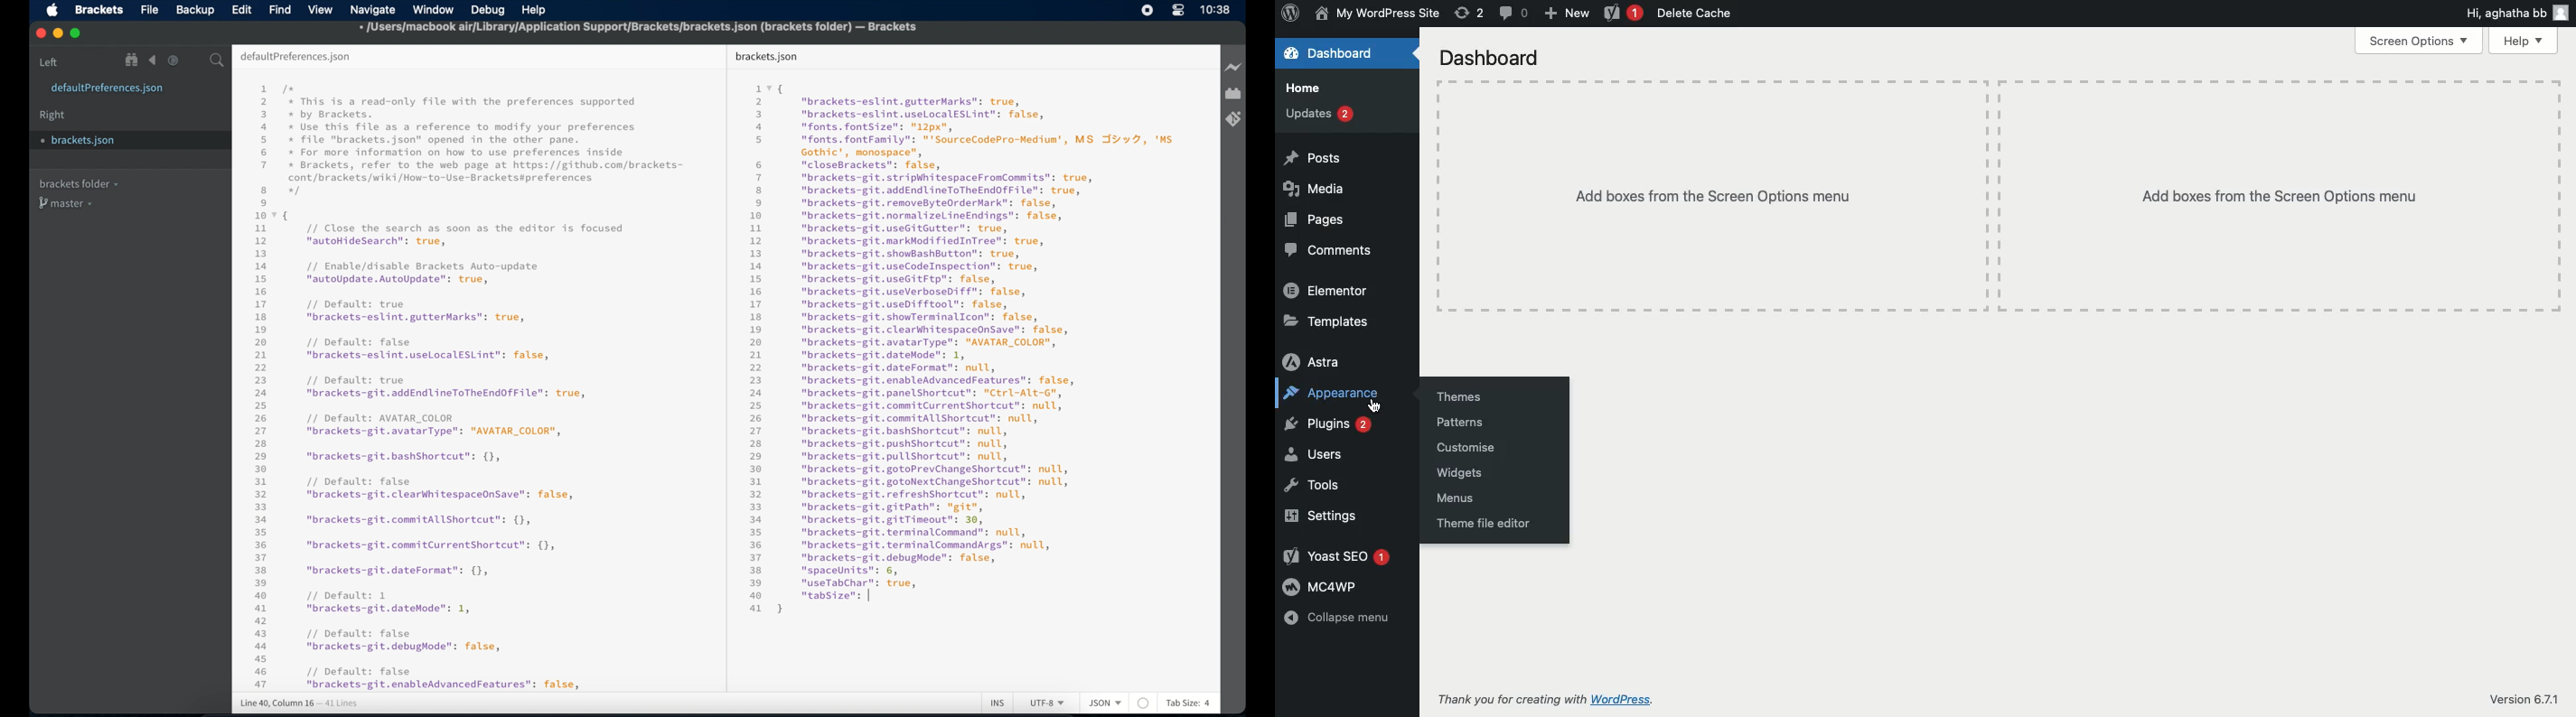  Describe the element at coordinates (767, 57) in the screenshot. I see `brackets.json` at that location.